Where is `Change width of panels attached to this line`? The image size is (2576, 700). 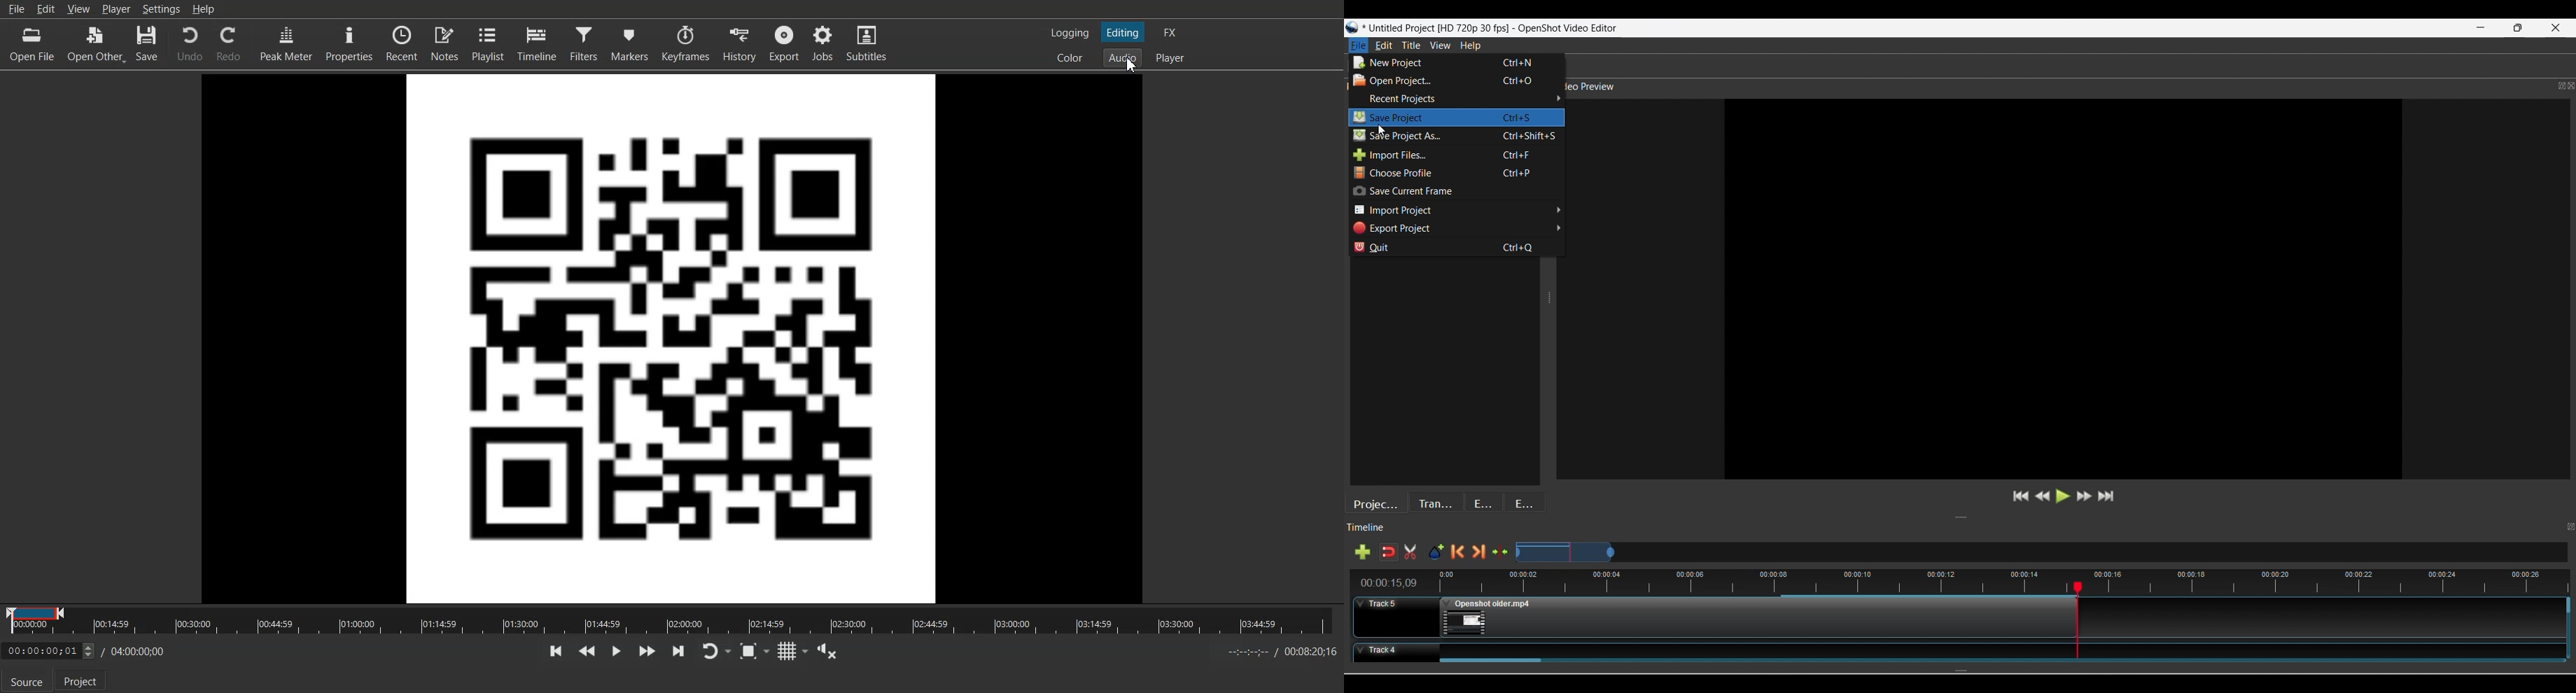
Change width of panels attached to this line is located at coordinates (1553, 367).